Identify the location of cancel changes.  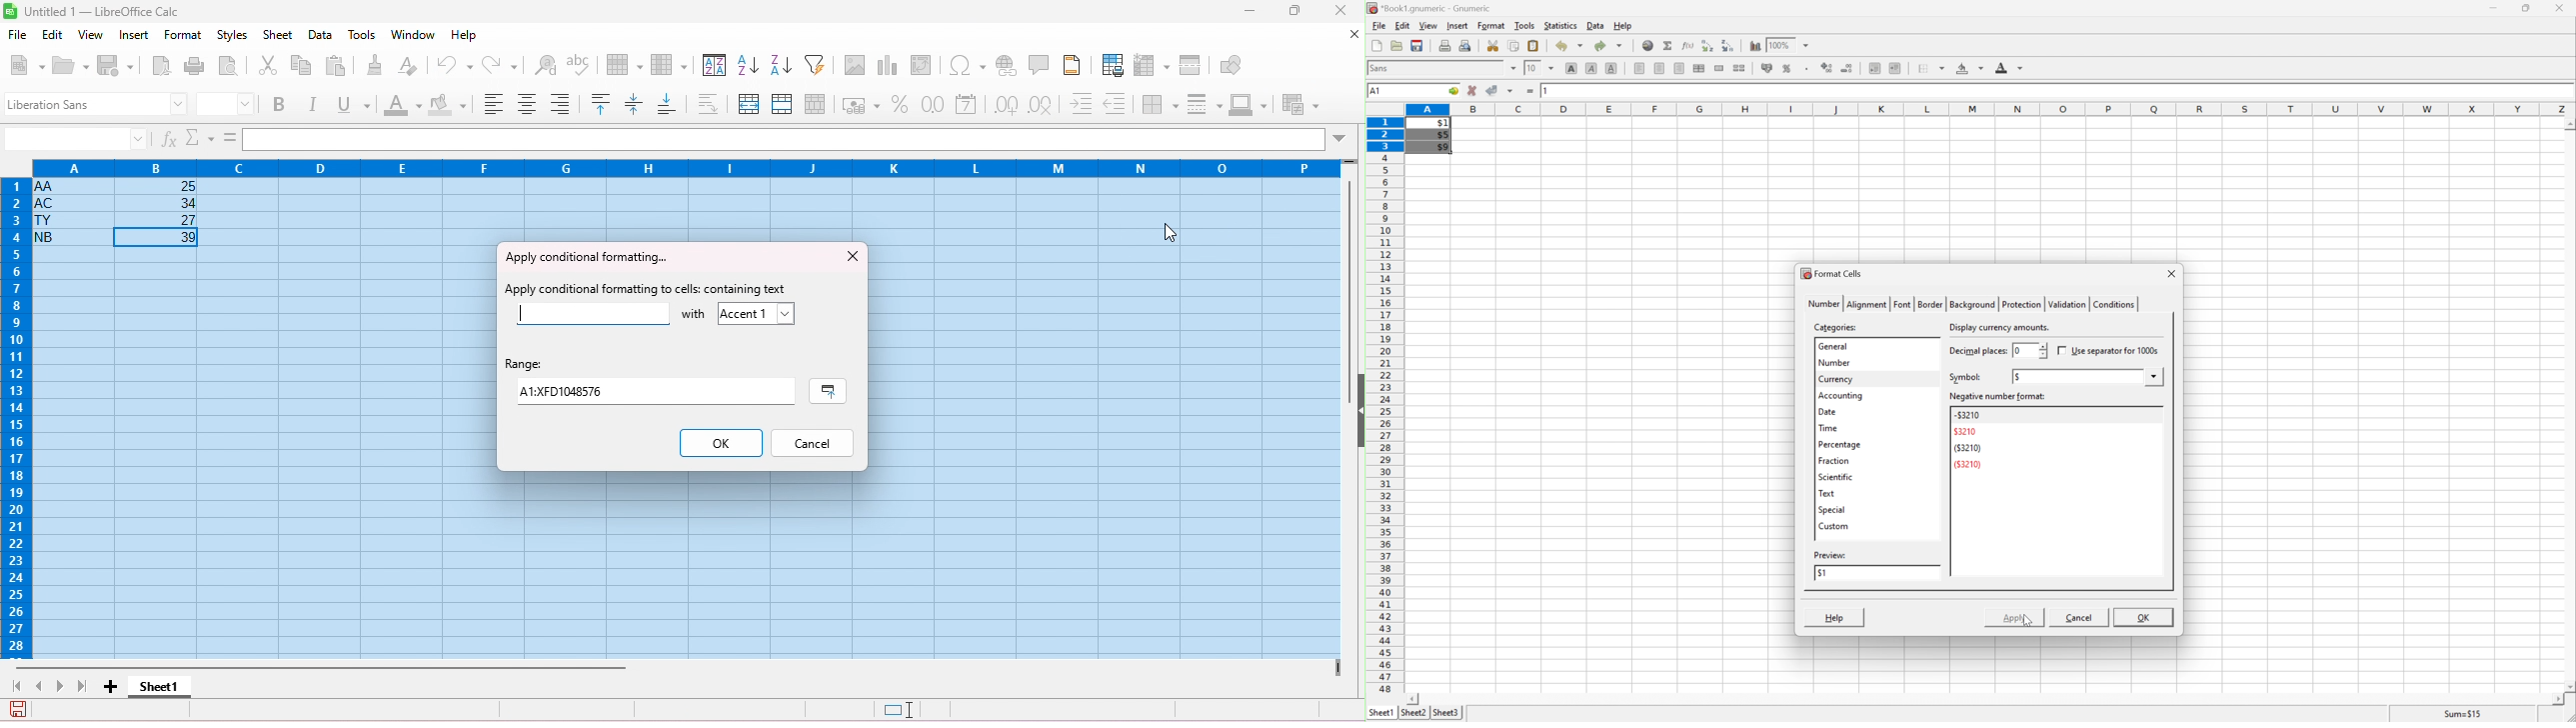
(1472, 90).